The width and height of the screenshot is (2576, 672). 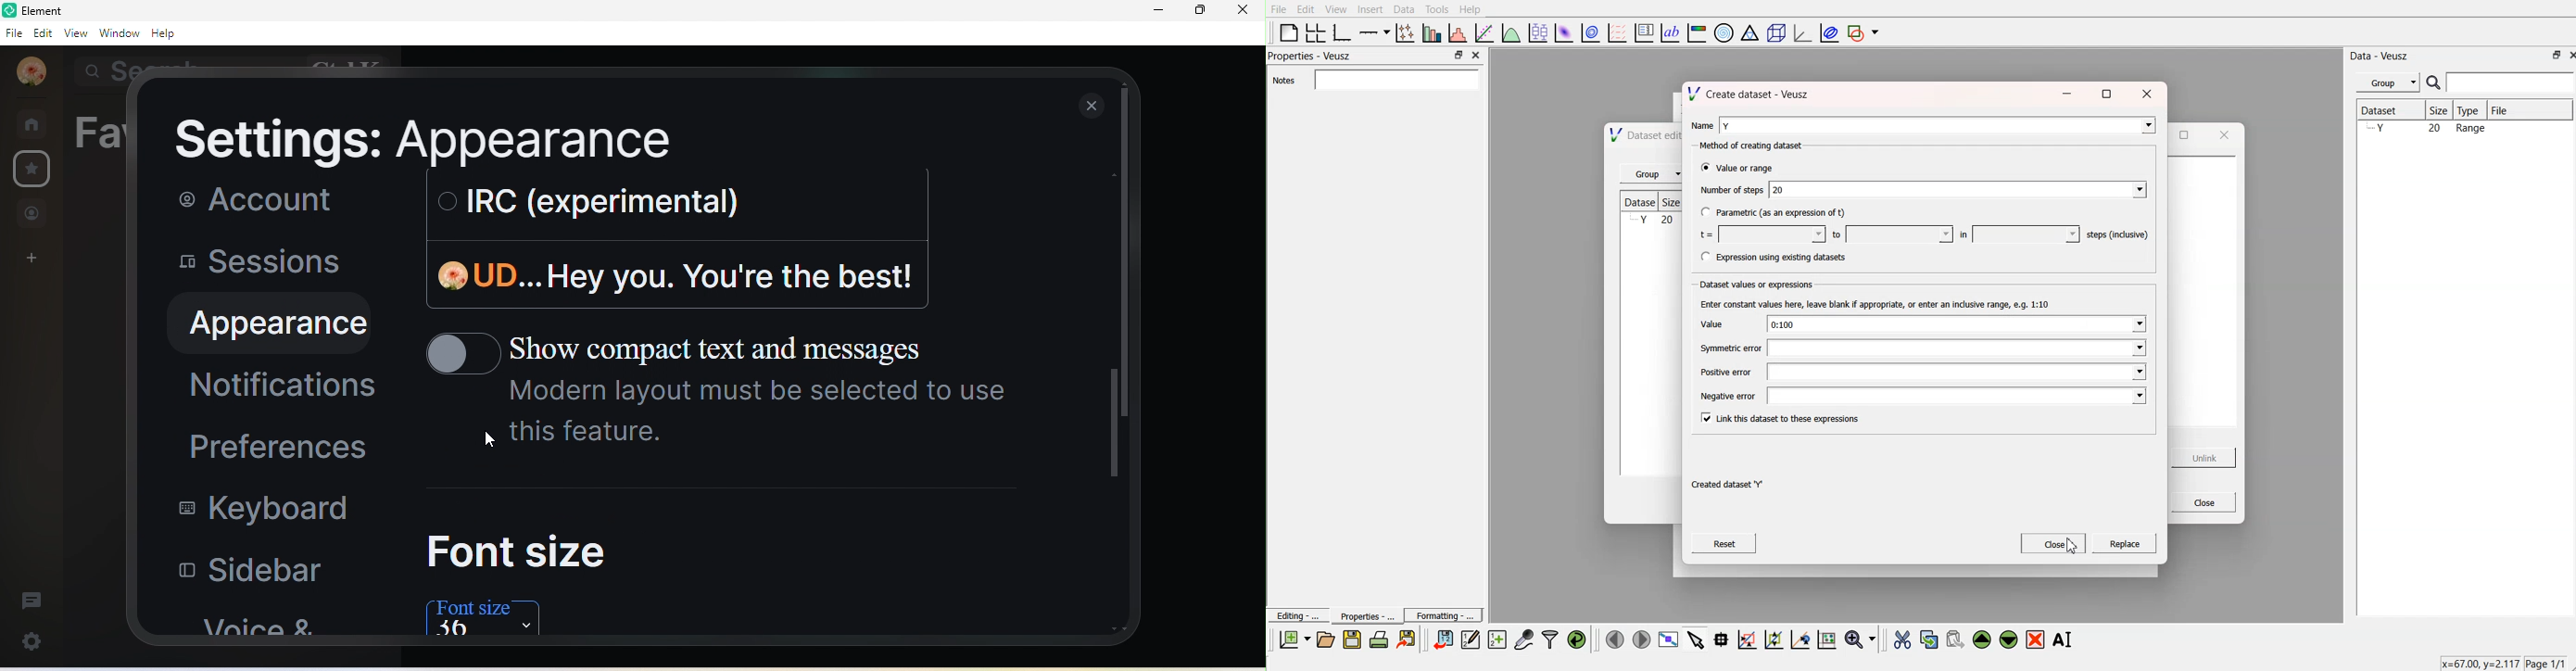 I want to click on Min/Max, so click(x=1459, y=55).